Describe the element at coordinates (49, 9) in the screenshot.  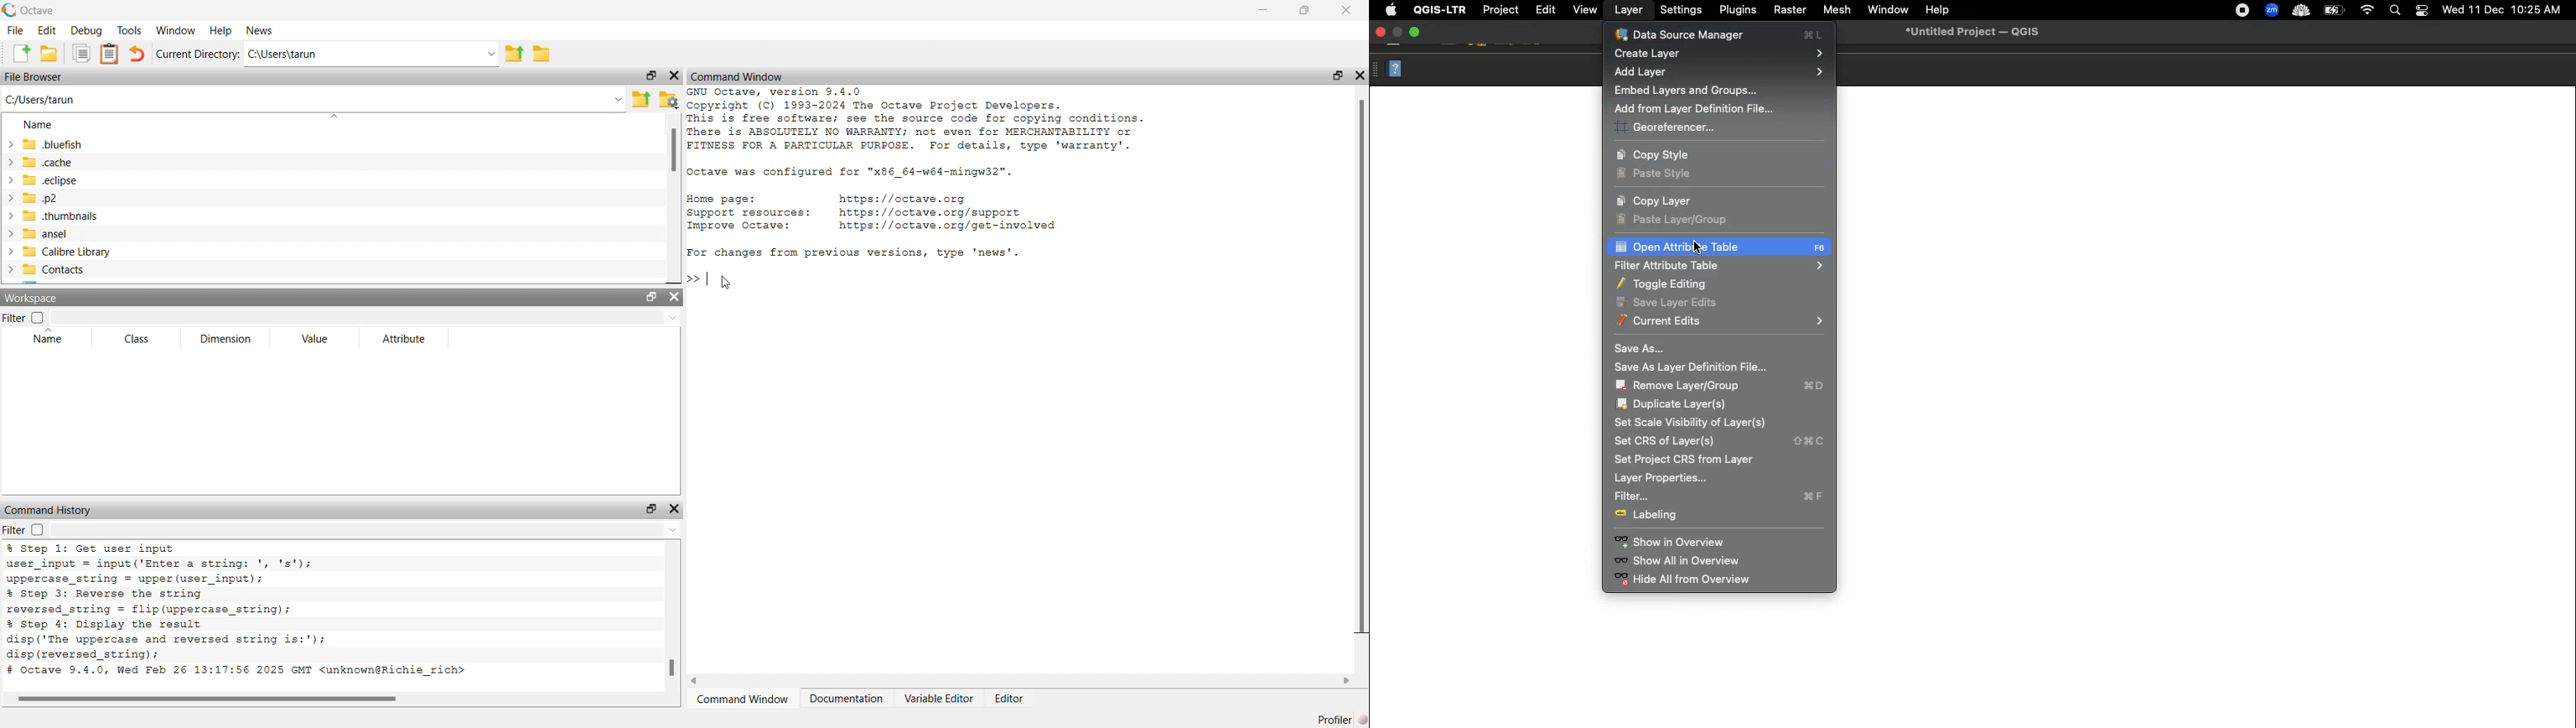
I see `octave` at that location.